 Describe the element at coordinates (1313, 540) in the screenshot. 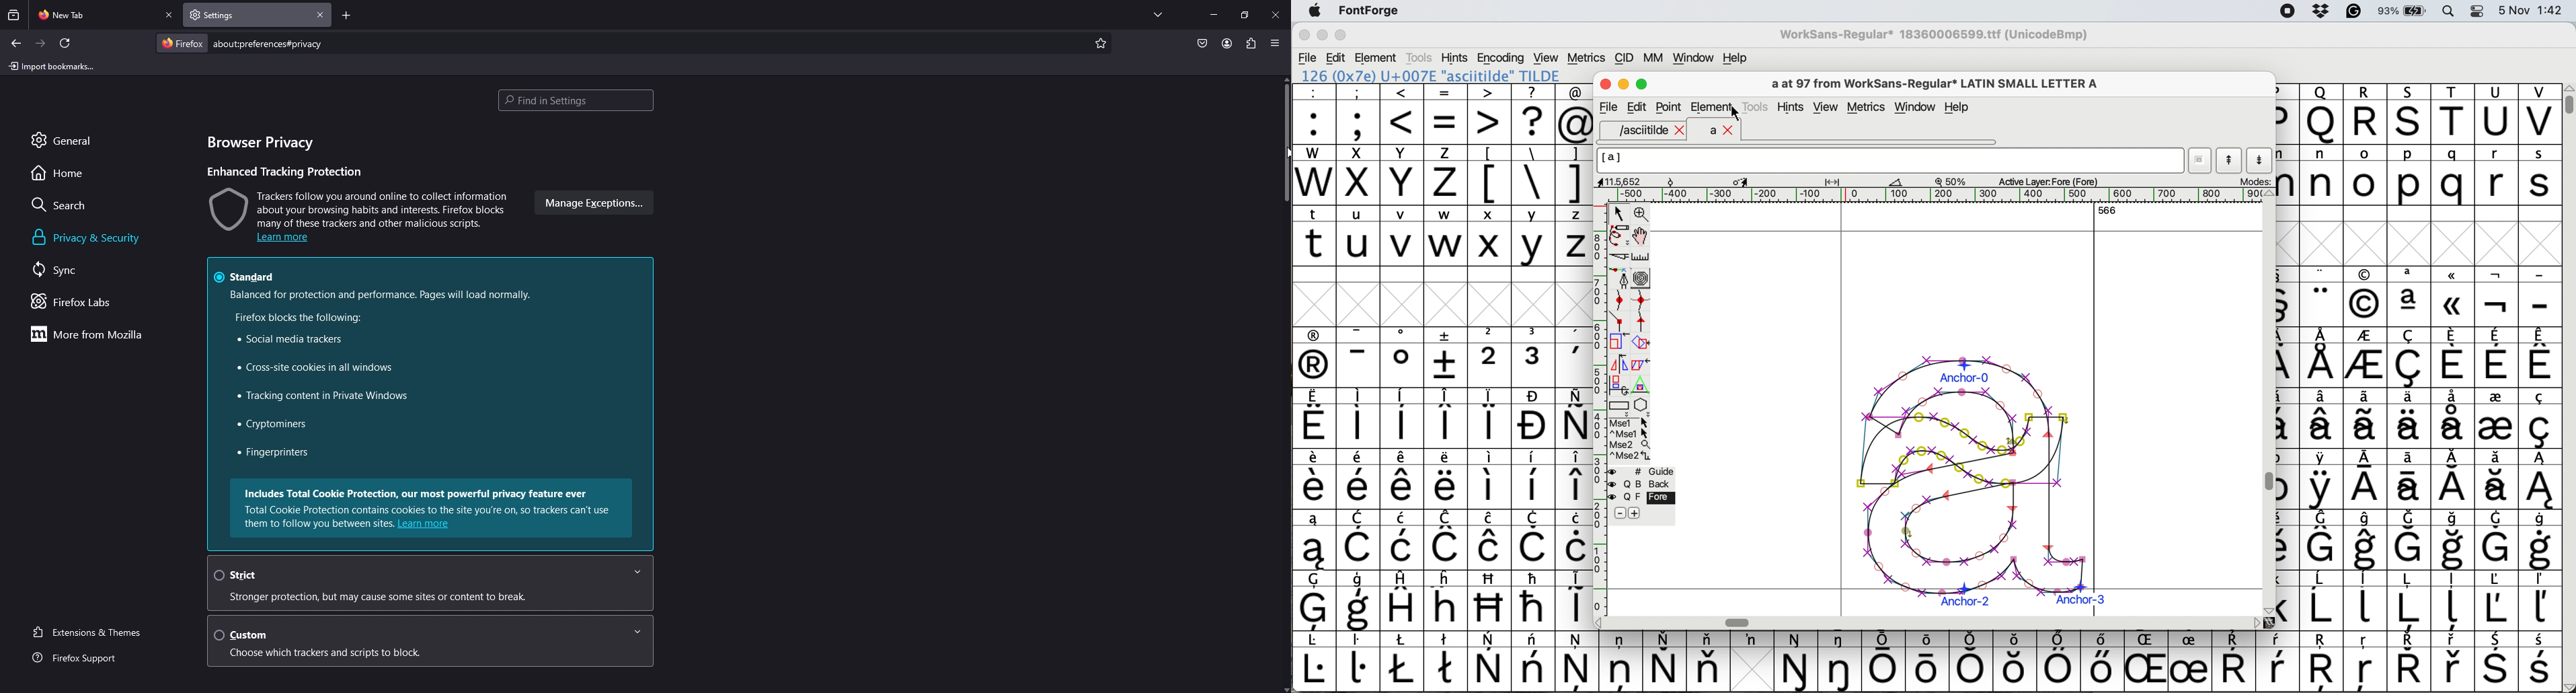

I see `symbol` at that location.